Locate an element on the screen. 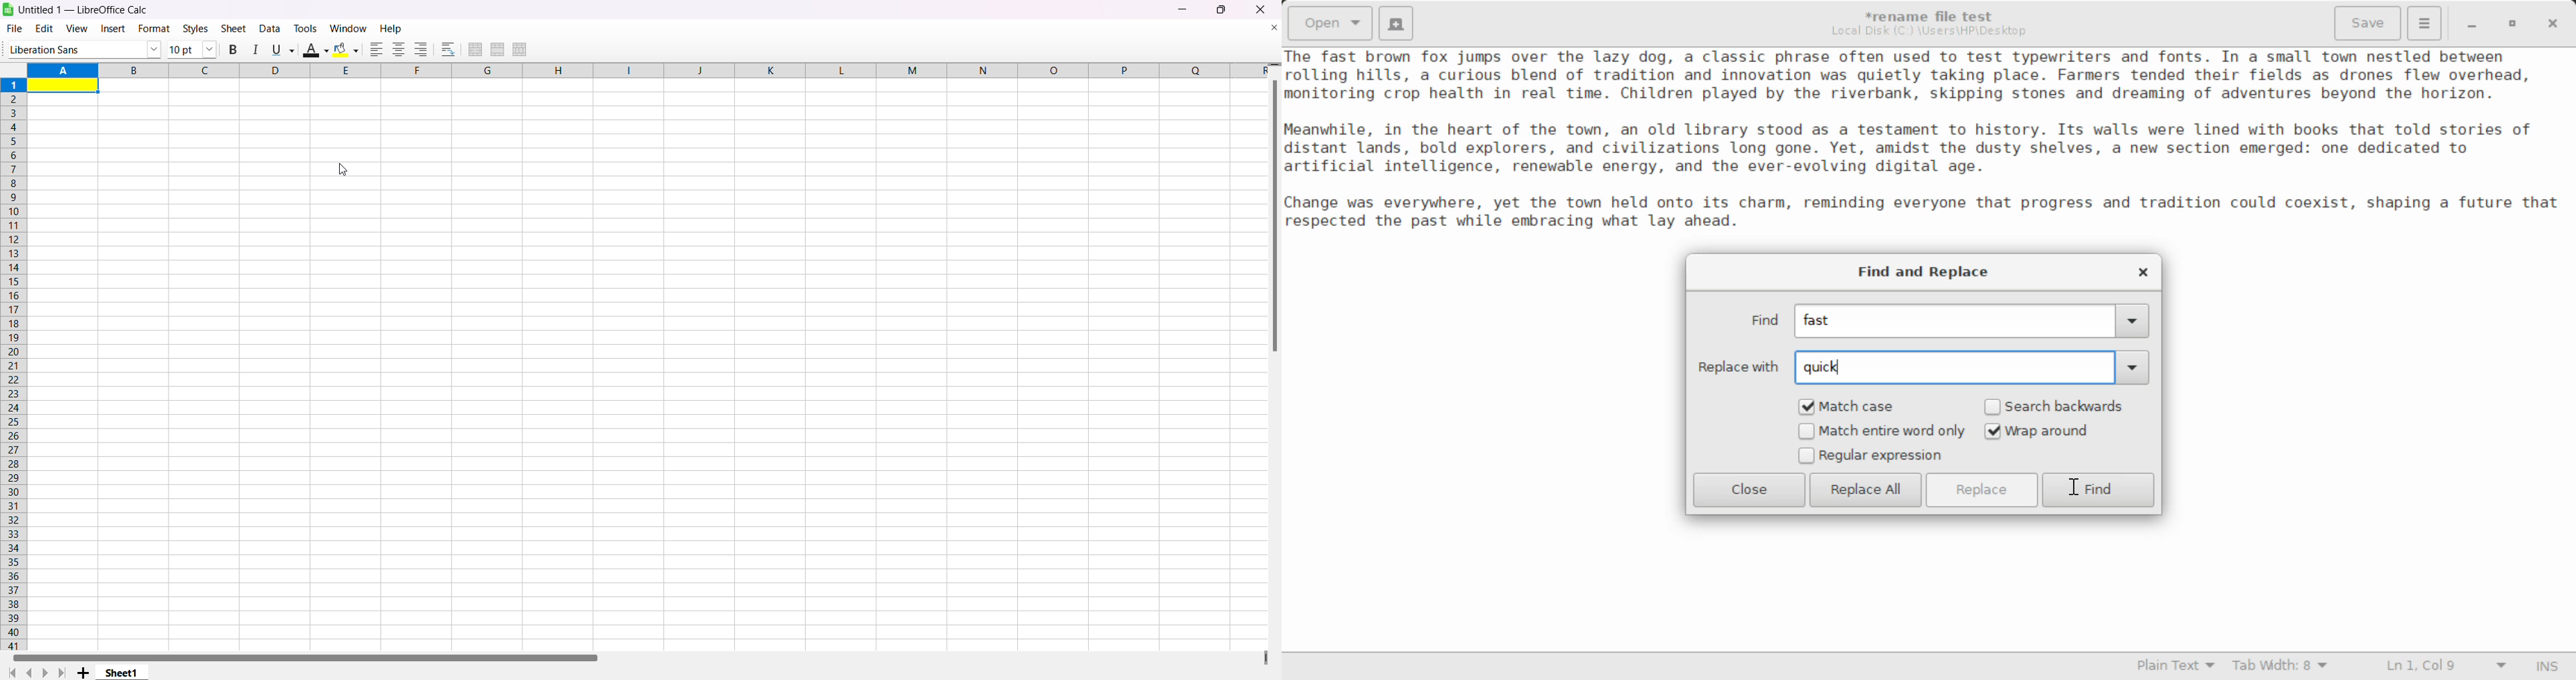 The width and height of the screenshot is (2576, 700). logo is located at coordinates (10, 10).